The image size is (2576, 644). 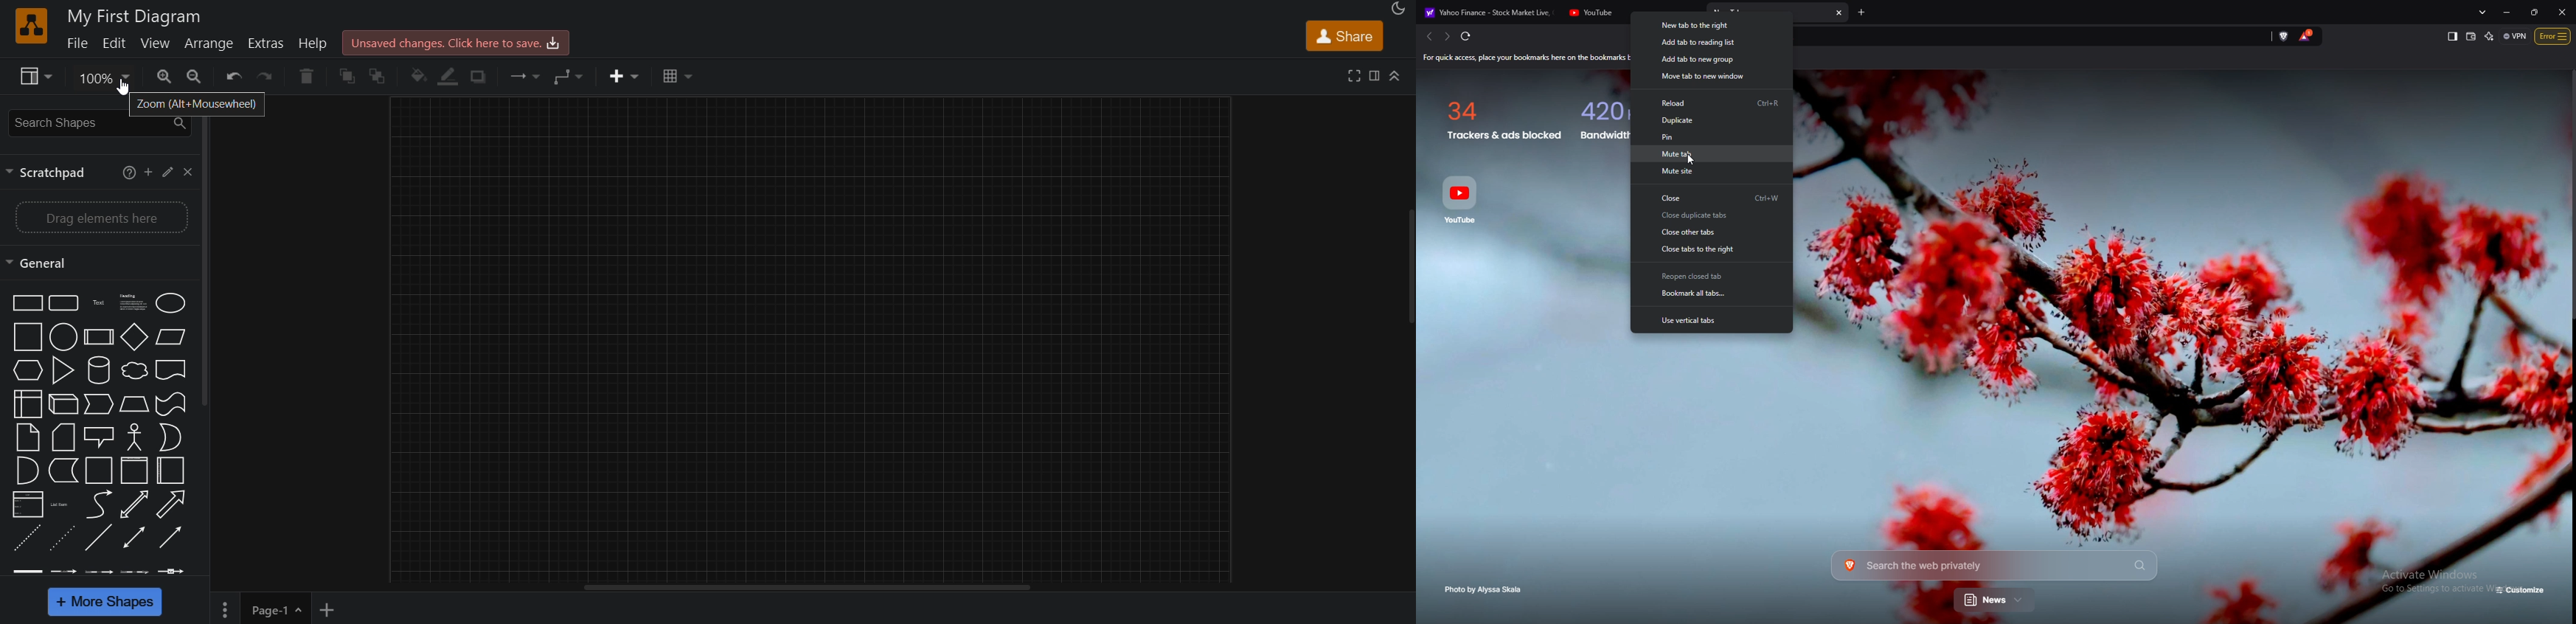 What do you see at coordinates (115, 42) in the screenshot?
I see `edit` at bounding box center [115, 42].